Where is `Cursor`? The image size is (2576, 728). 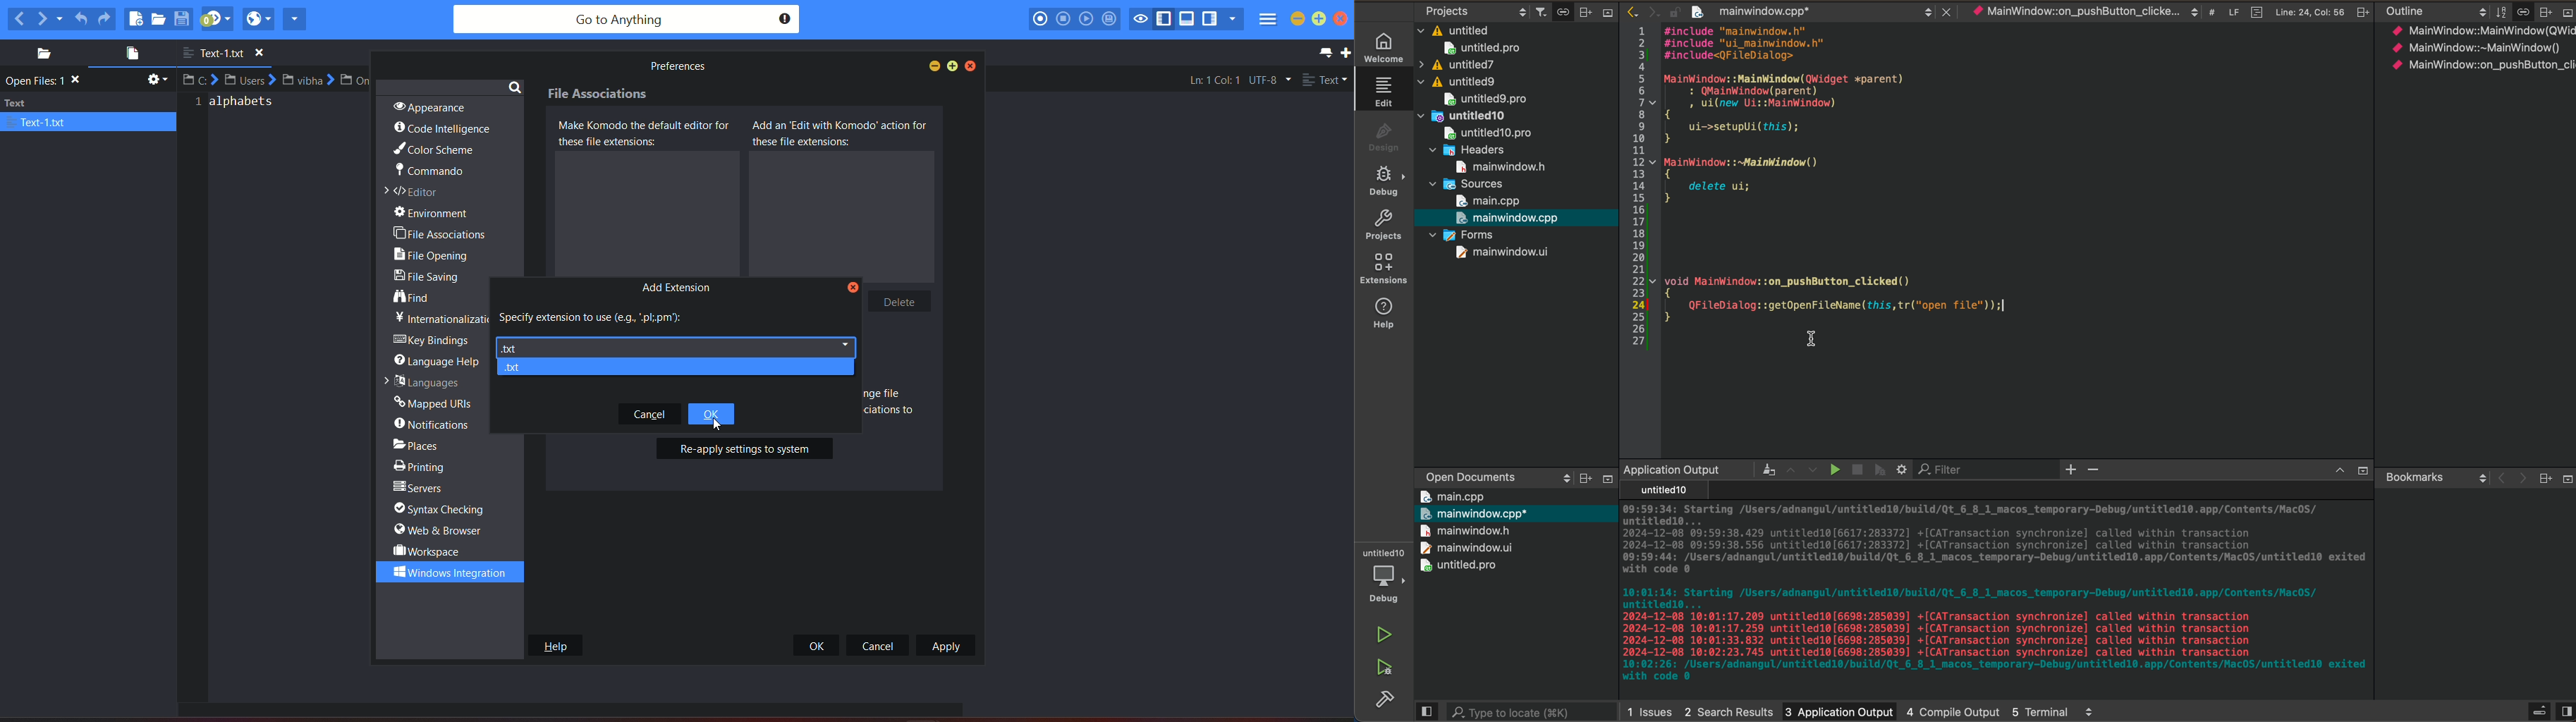
Cursor is located at coordinates (716, 423).